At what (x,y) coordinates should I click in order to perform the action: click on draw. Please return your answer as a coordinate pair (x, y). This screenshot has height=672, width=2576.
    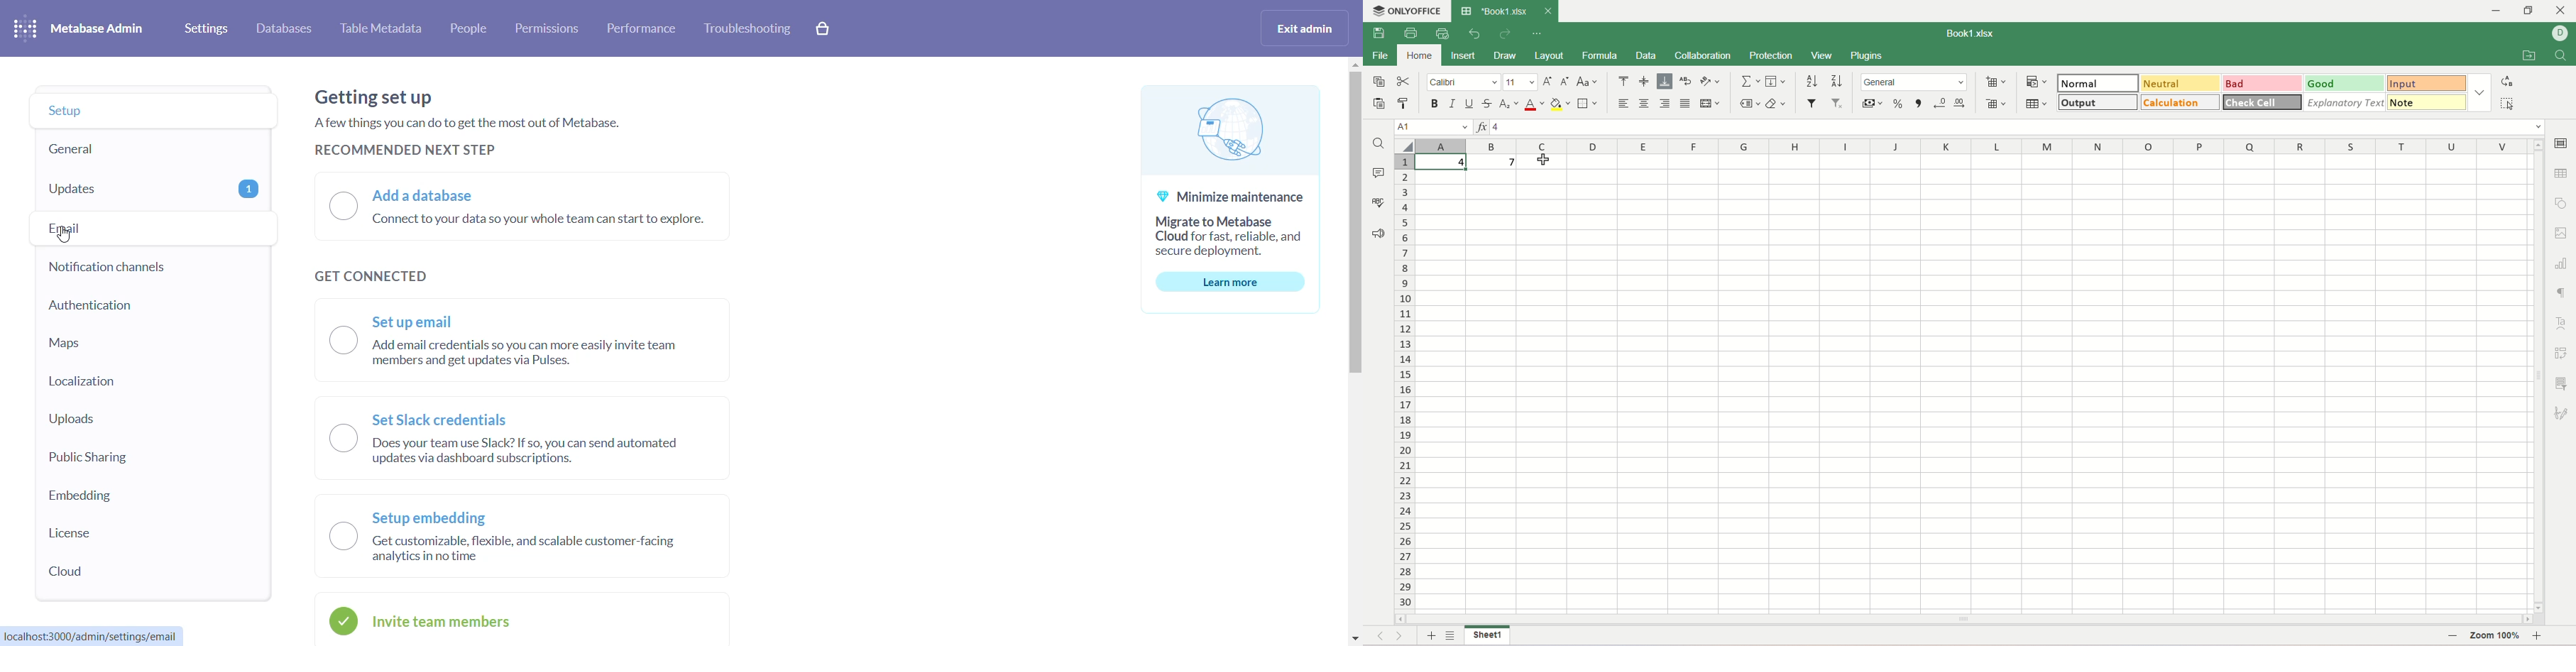
    Looking at the image, I should click on (1504, 56).